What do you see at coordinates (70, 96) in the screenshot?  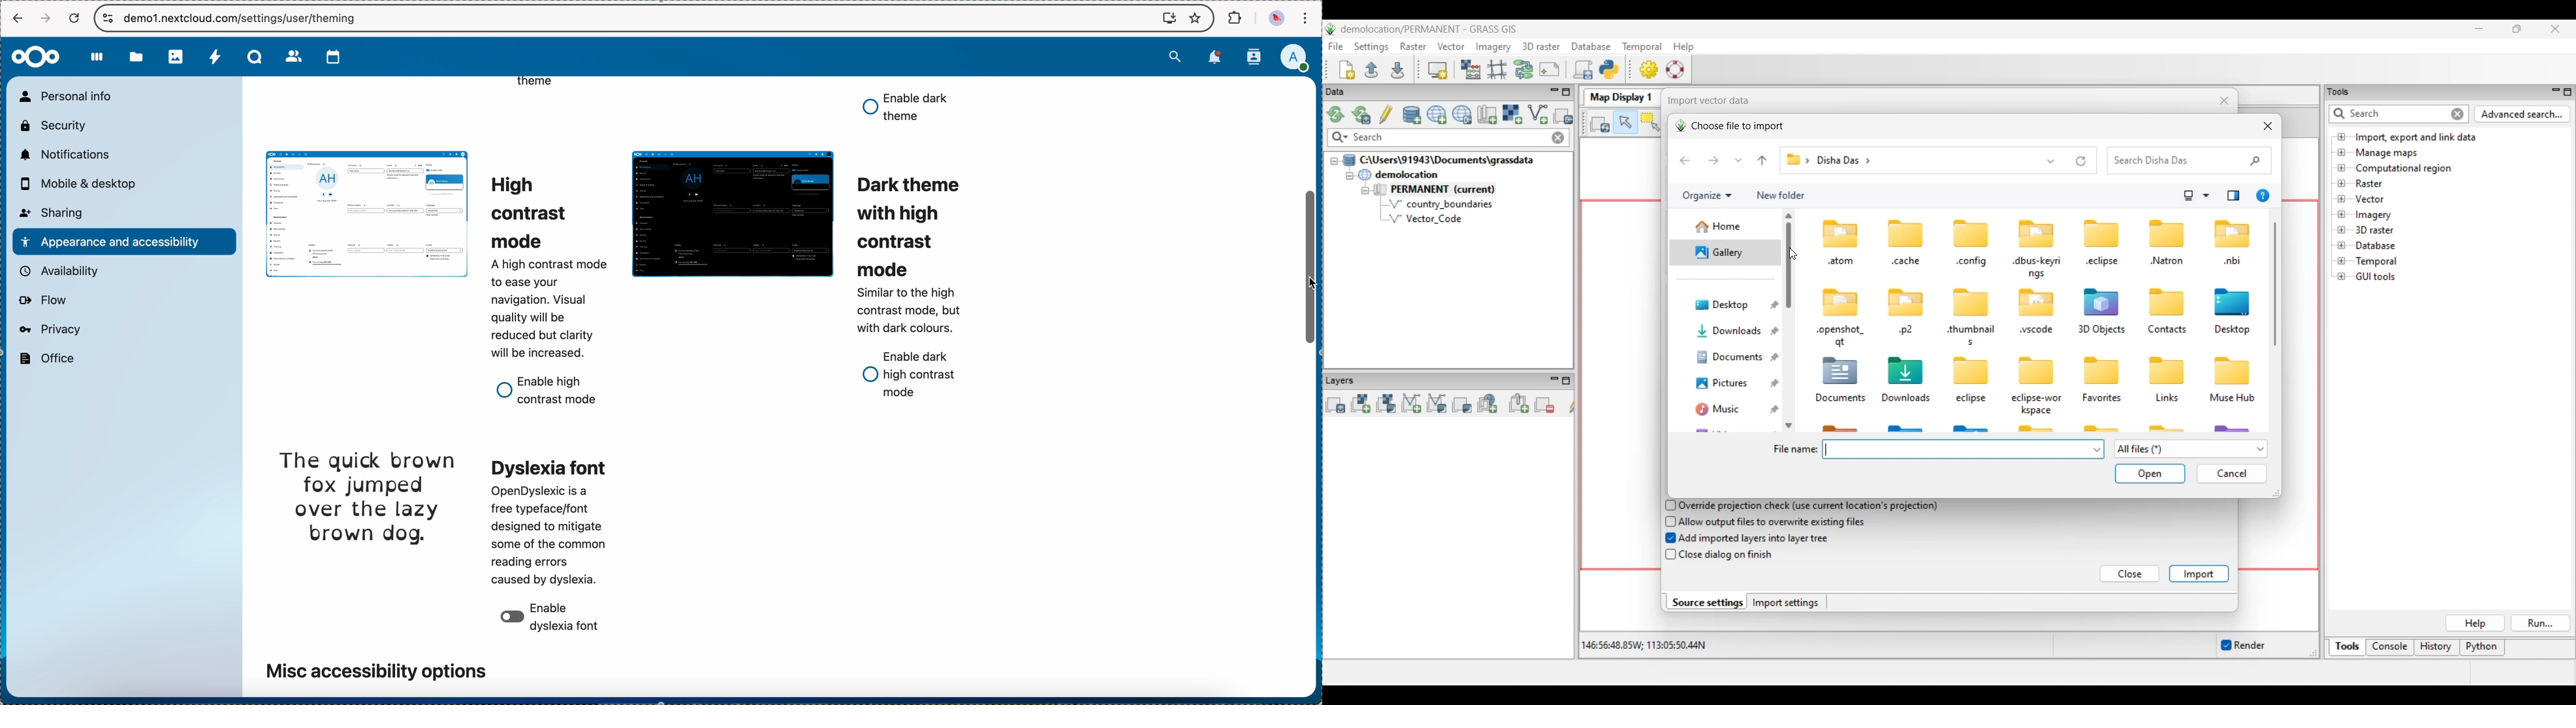 I see `personal info` at bounding box center [70, 96].